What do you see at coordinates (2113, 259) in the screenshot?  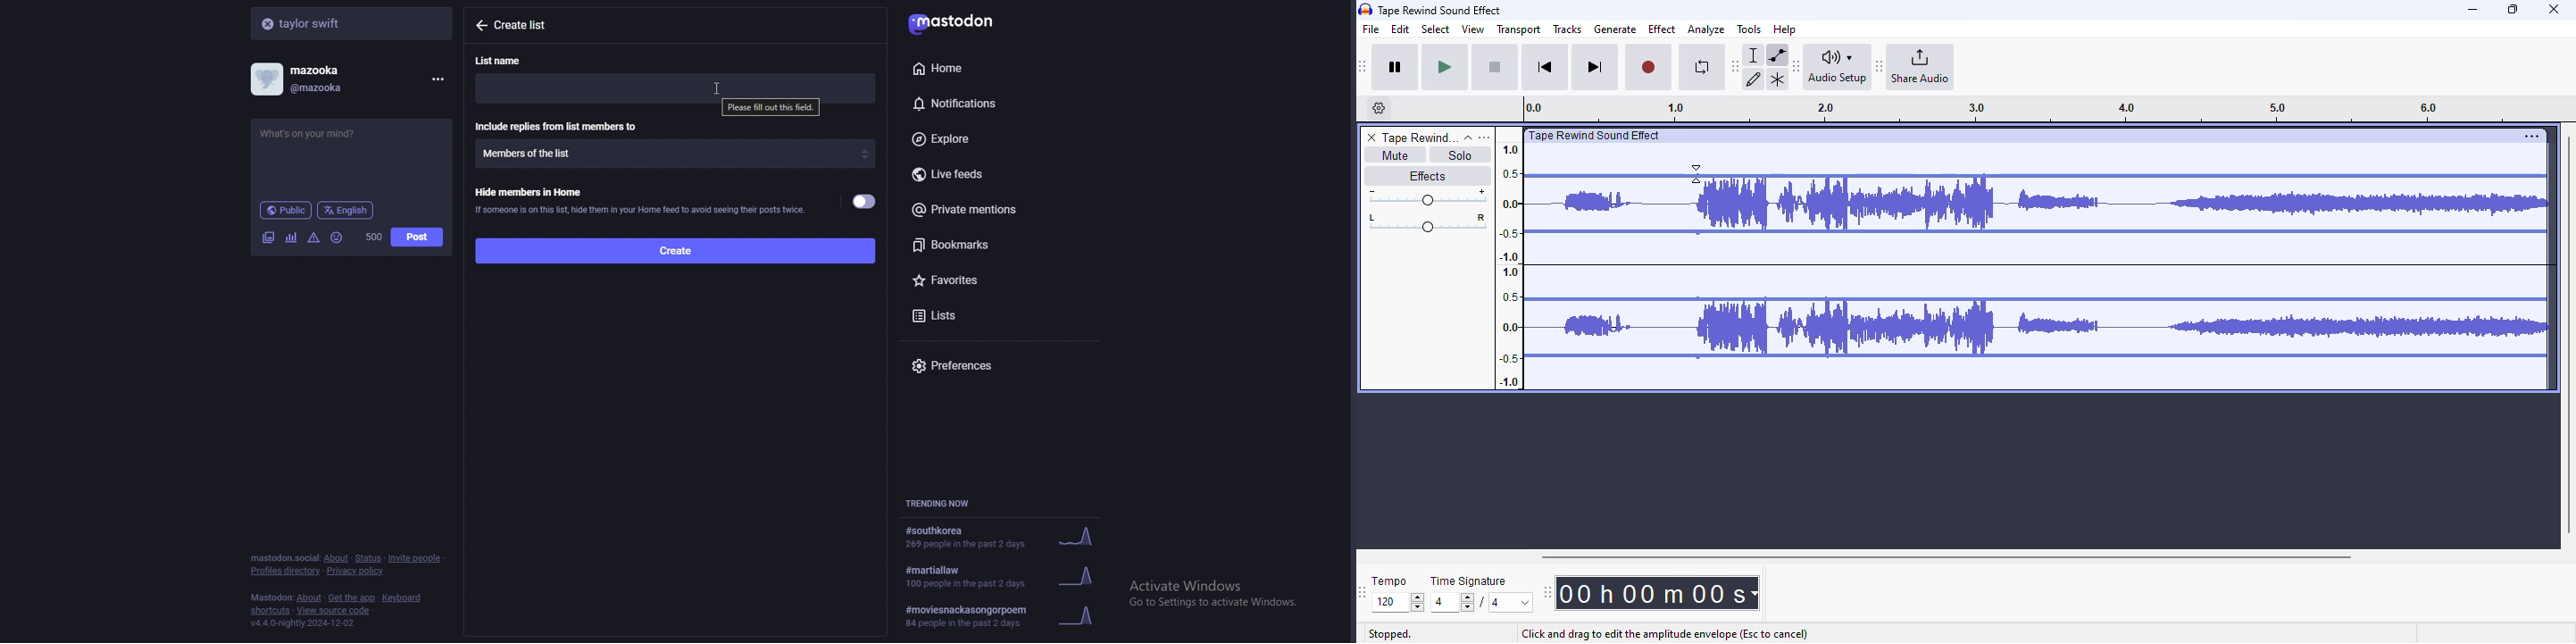 I see `volume of the track reduced` at bounding box center [2113, 259].